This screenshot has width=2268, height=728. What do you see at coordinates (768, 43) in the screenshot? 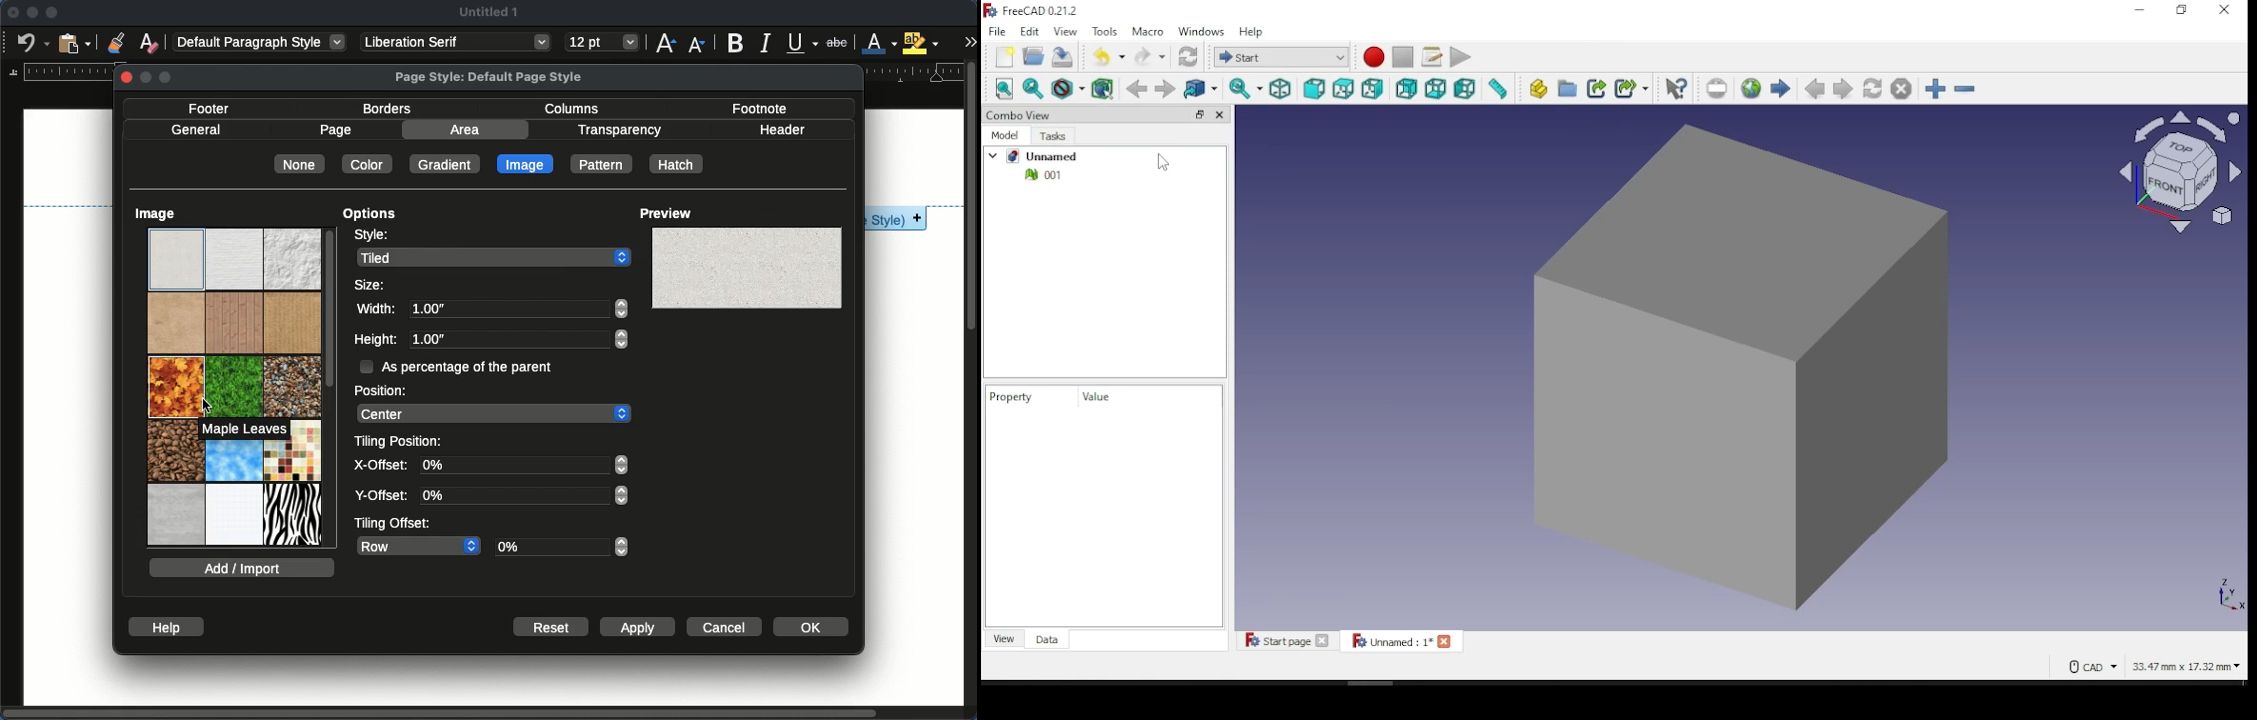
I see `italics` at bounding box center [768, 43].